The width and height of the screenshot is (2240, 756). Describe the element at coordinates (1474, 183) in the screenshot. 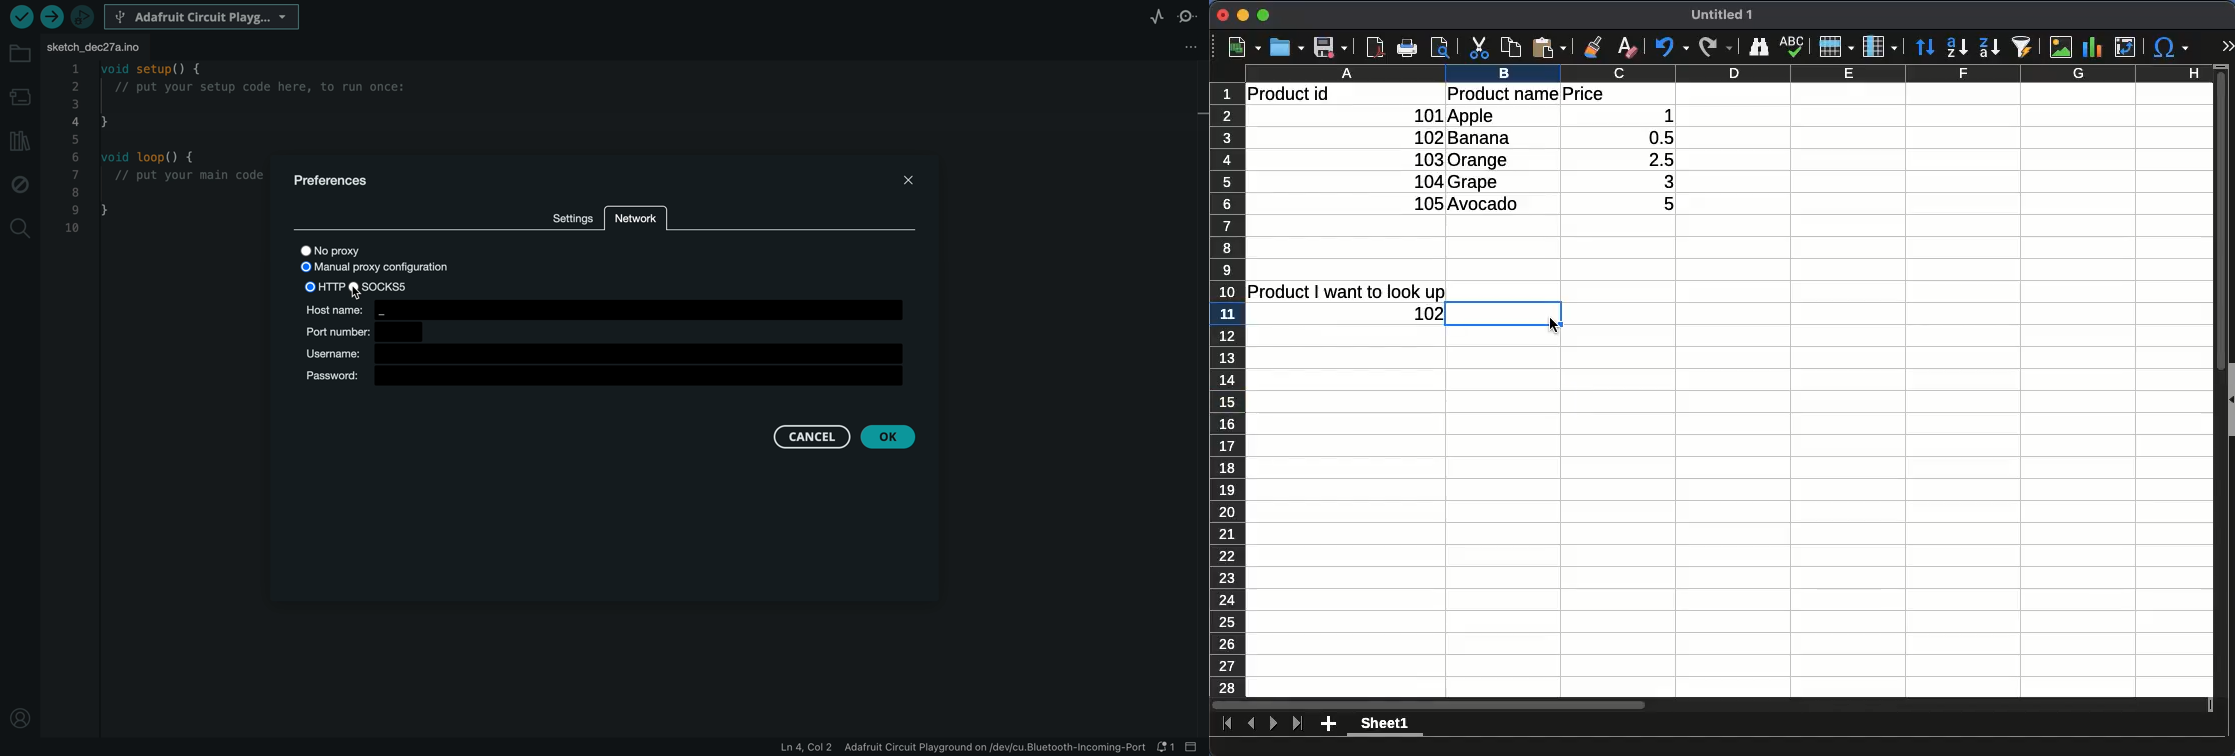

I see `grape` at that location.